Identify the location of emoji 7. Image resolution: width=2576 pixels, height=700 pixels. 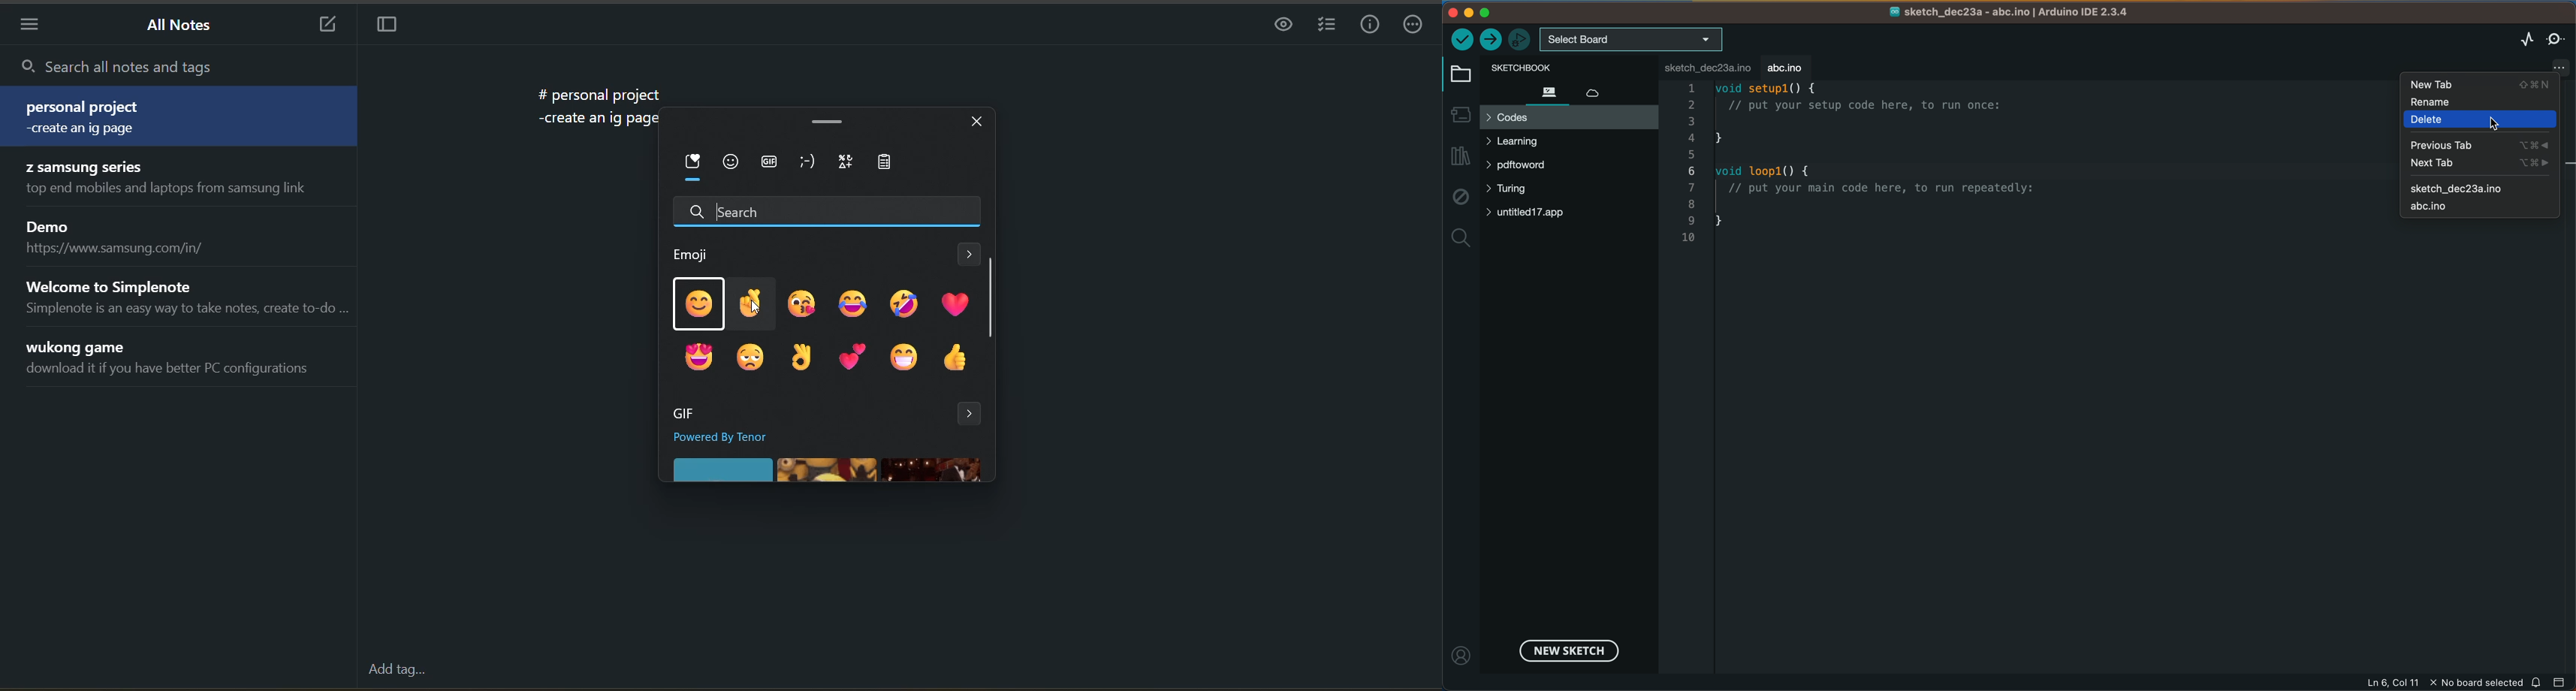
(701, 360).